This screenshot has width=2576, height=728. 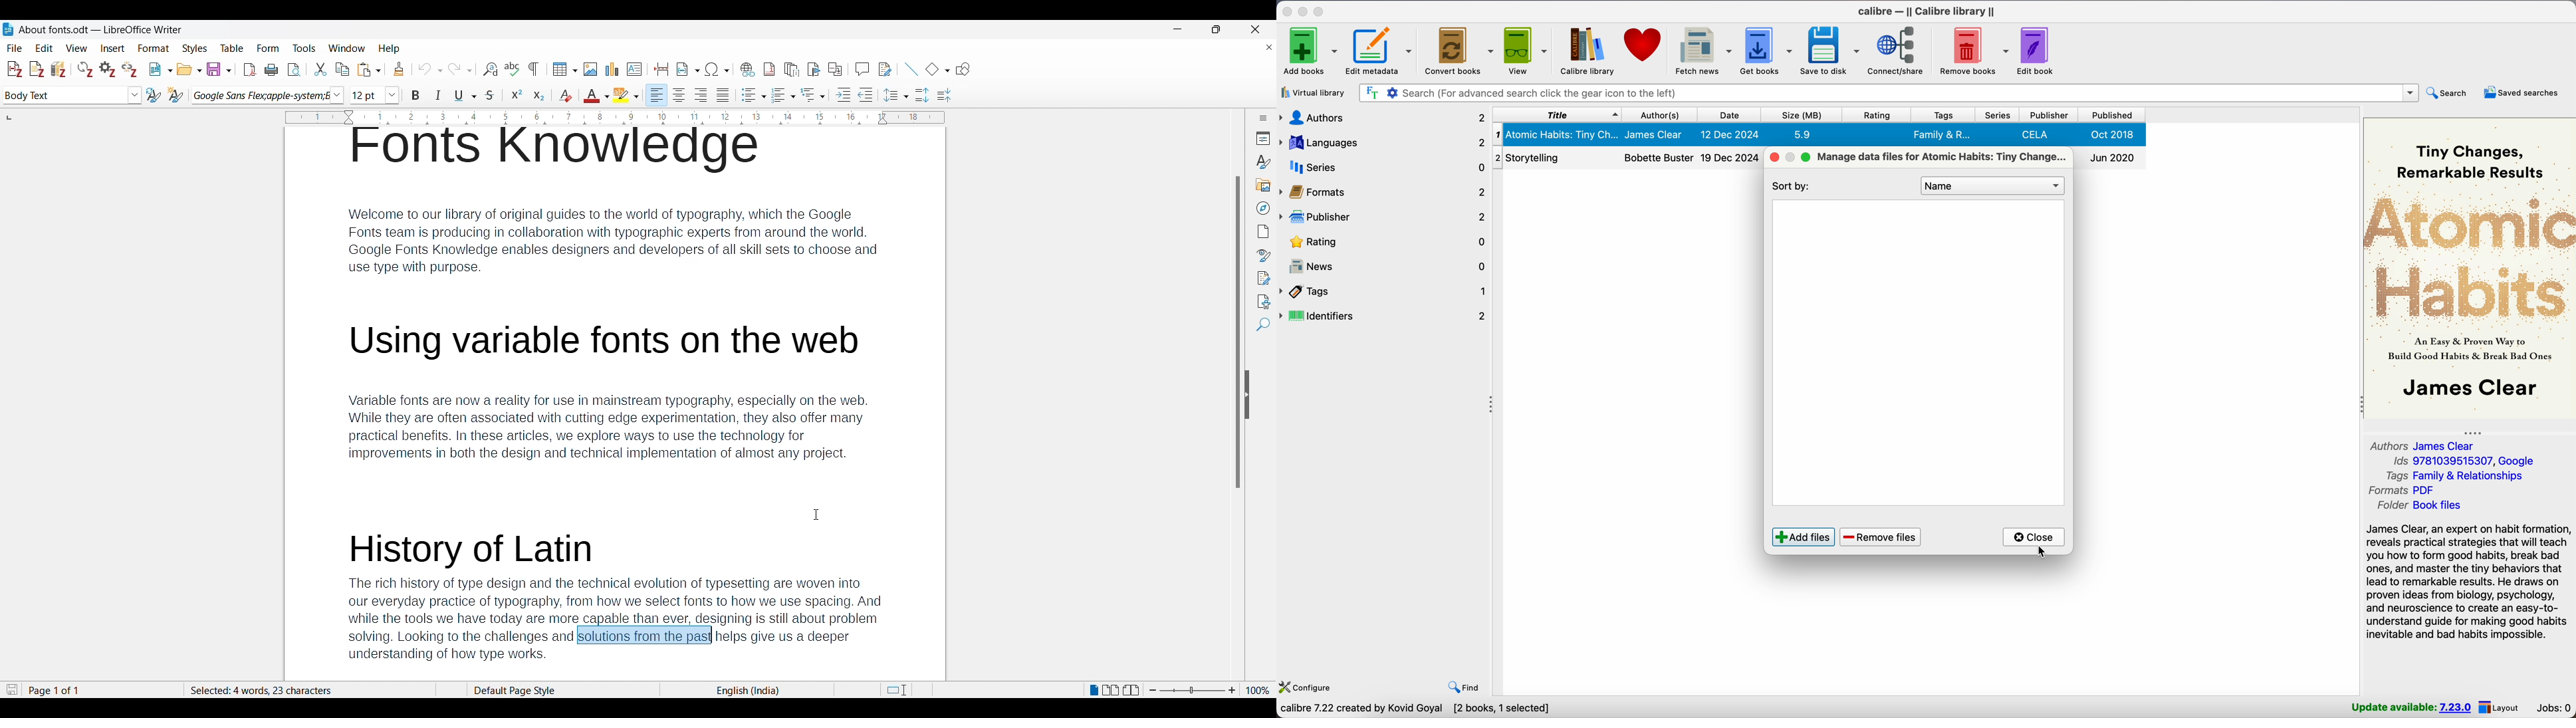 I want to click on Toggle unordered list options, so click(x=753, y=95).